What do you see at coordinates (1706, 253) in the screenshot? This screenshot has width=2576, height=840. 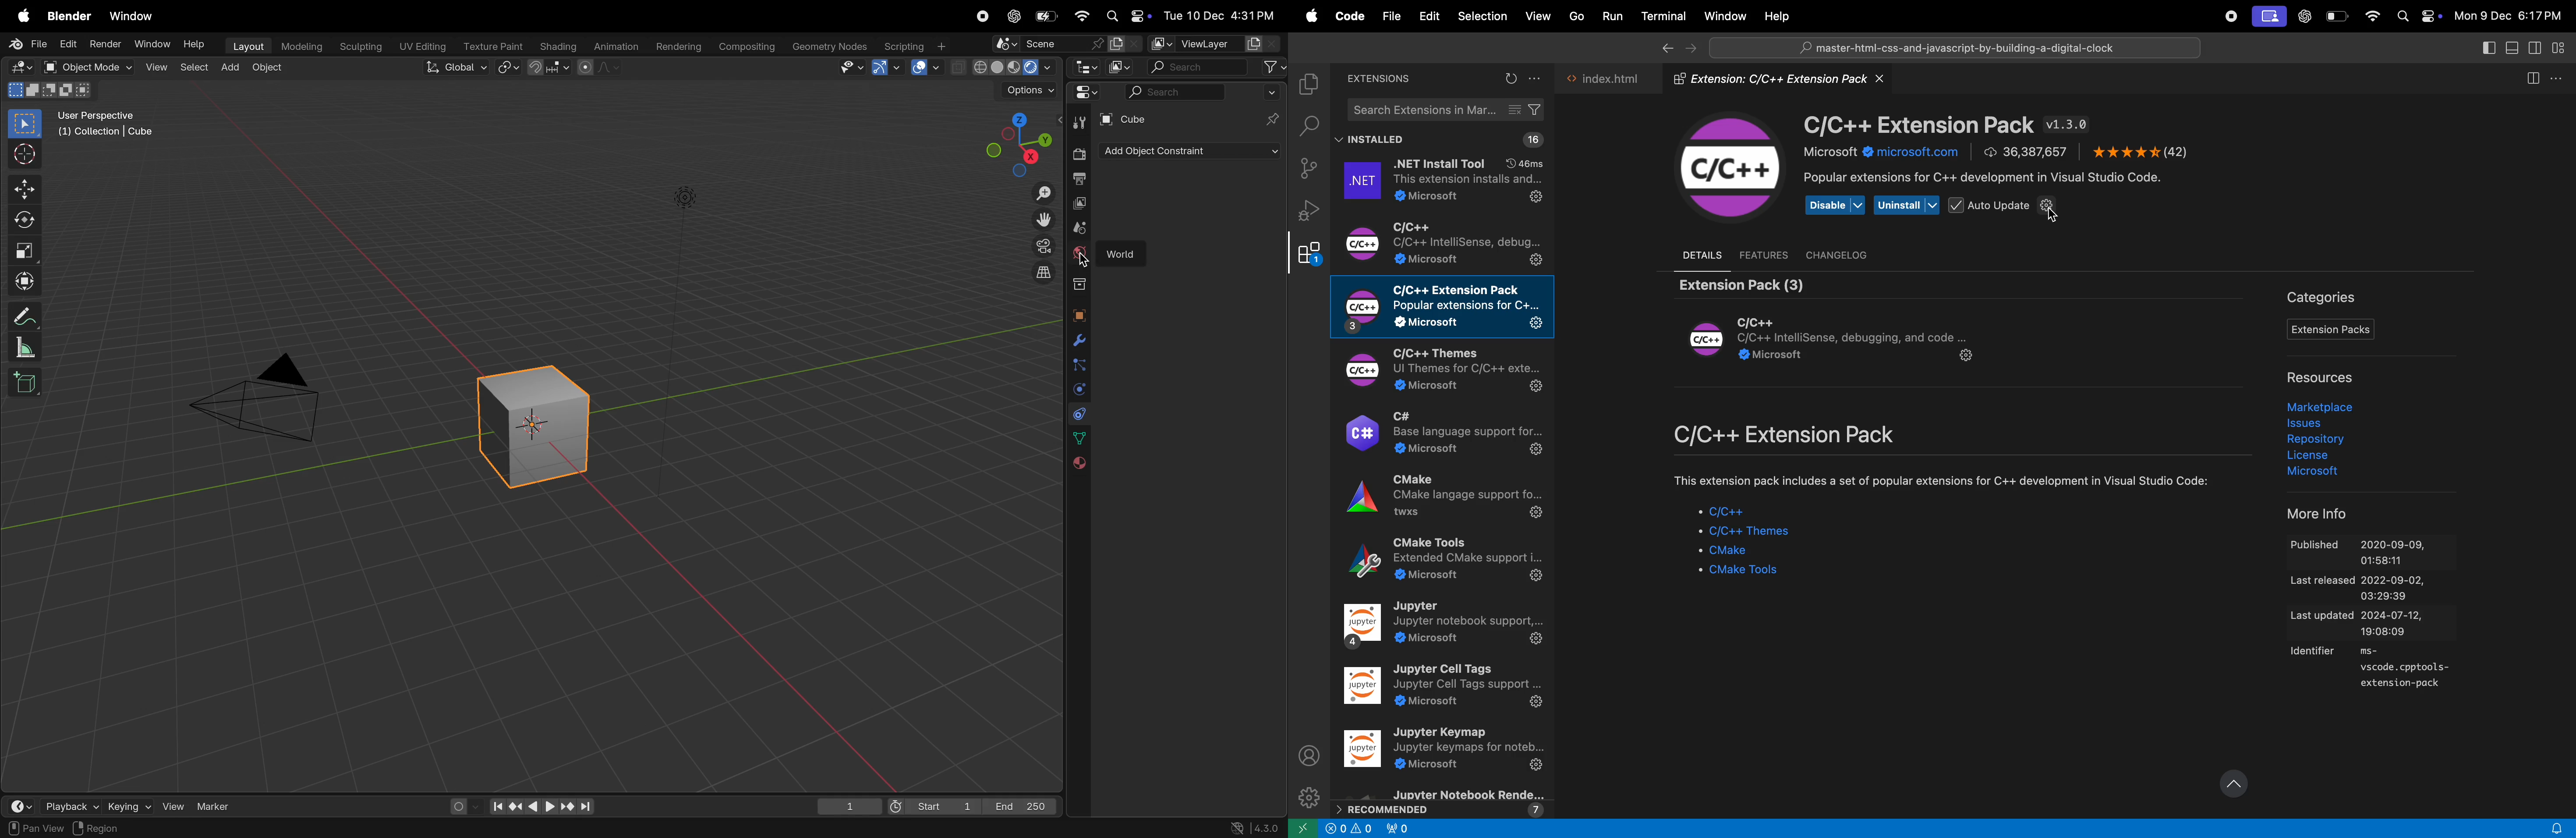 I see `details` at bounding box center [1706, 253].